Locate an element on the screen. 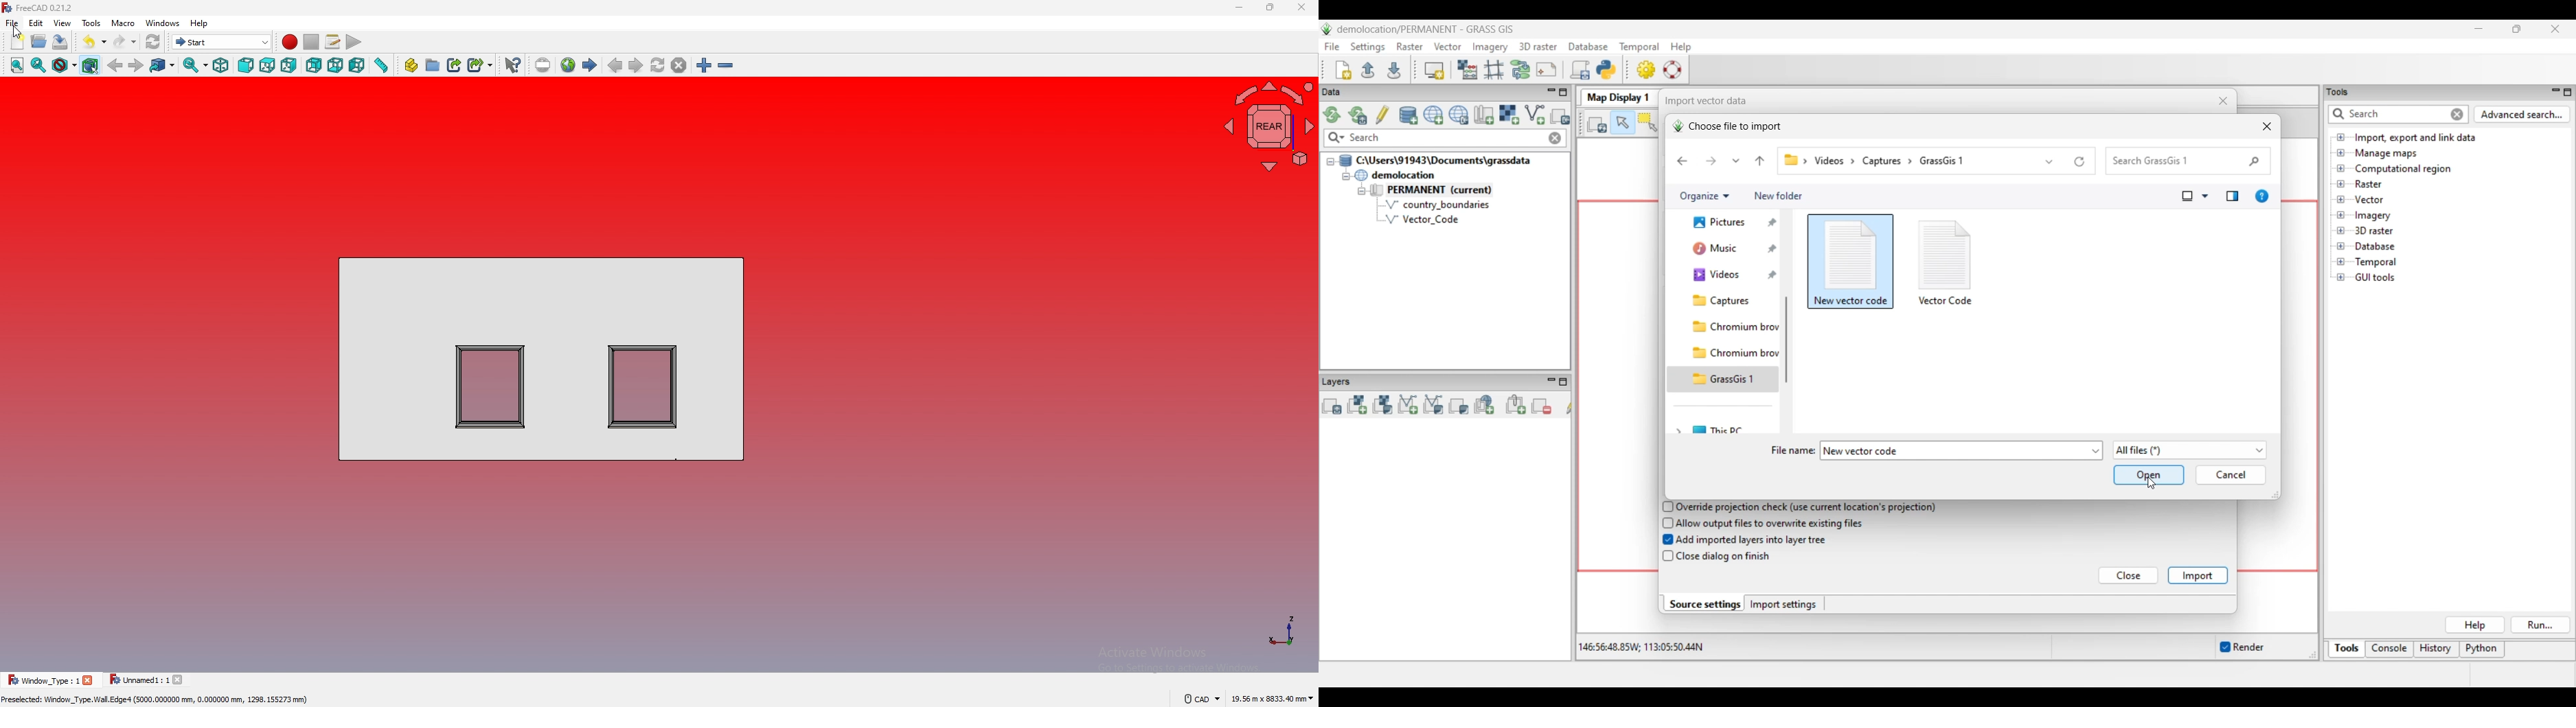  edit is located at coordinates (36, 22).